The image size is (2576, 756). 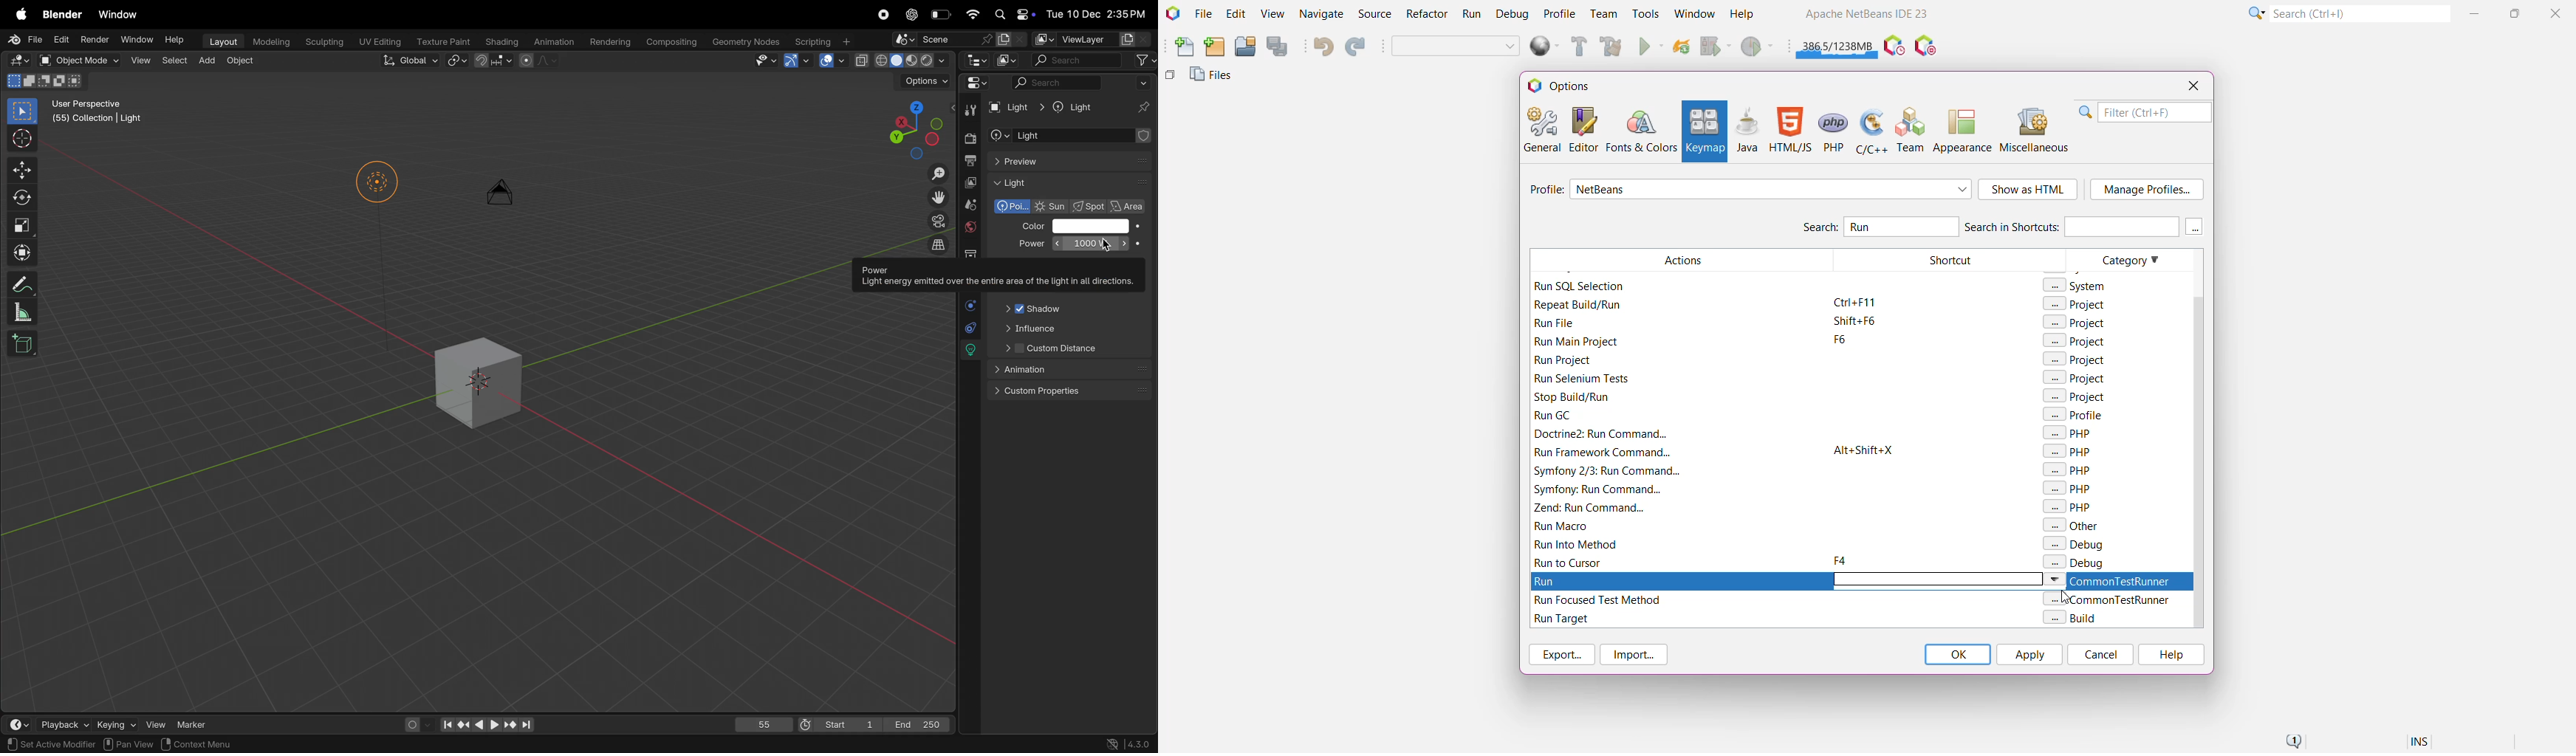 What do you see at coordinates (1837, 44) in the screenshot?
I see `Click to force garbage collection` at bounding box center [1837, 44].